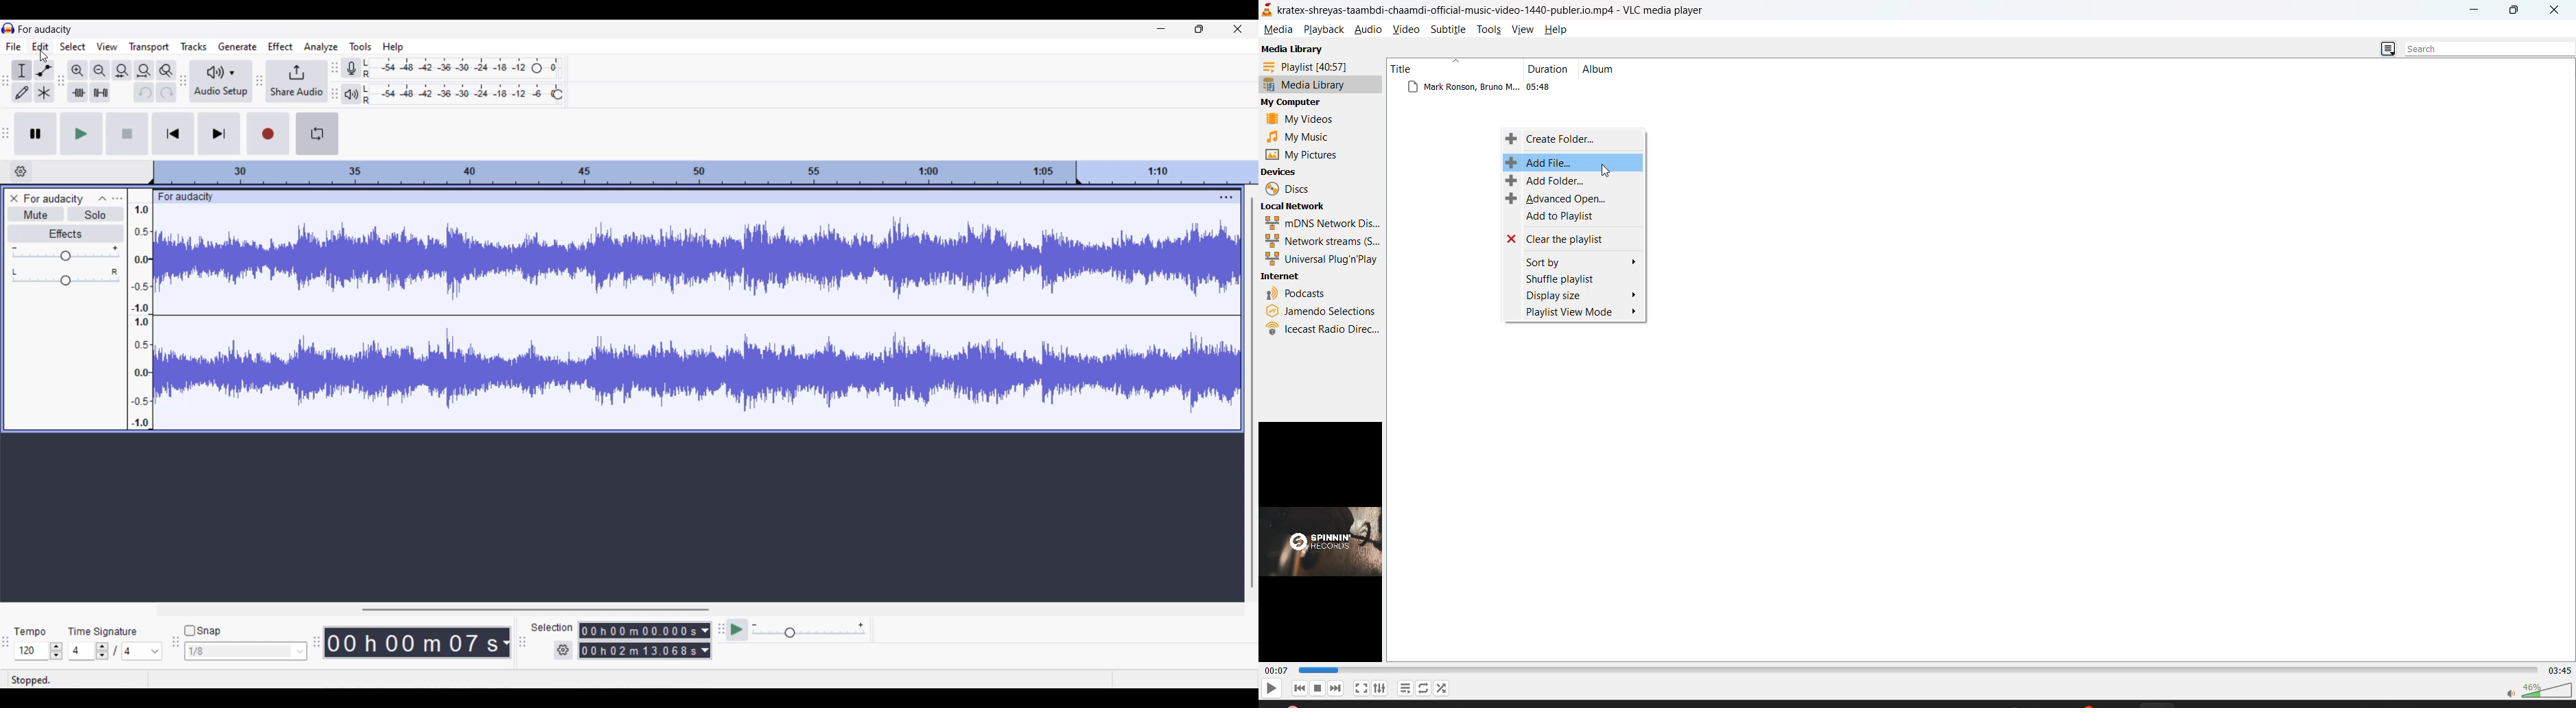  Describe the element at coordinates (1162, 28) in the screenshot. I see `Minimize` at that location.